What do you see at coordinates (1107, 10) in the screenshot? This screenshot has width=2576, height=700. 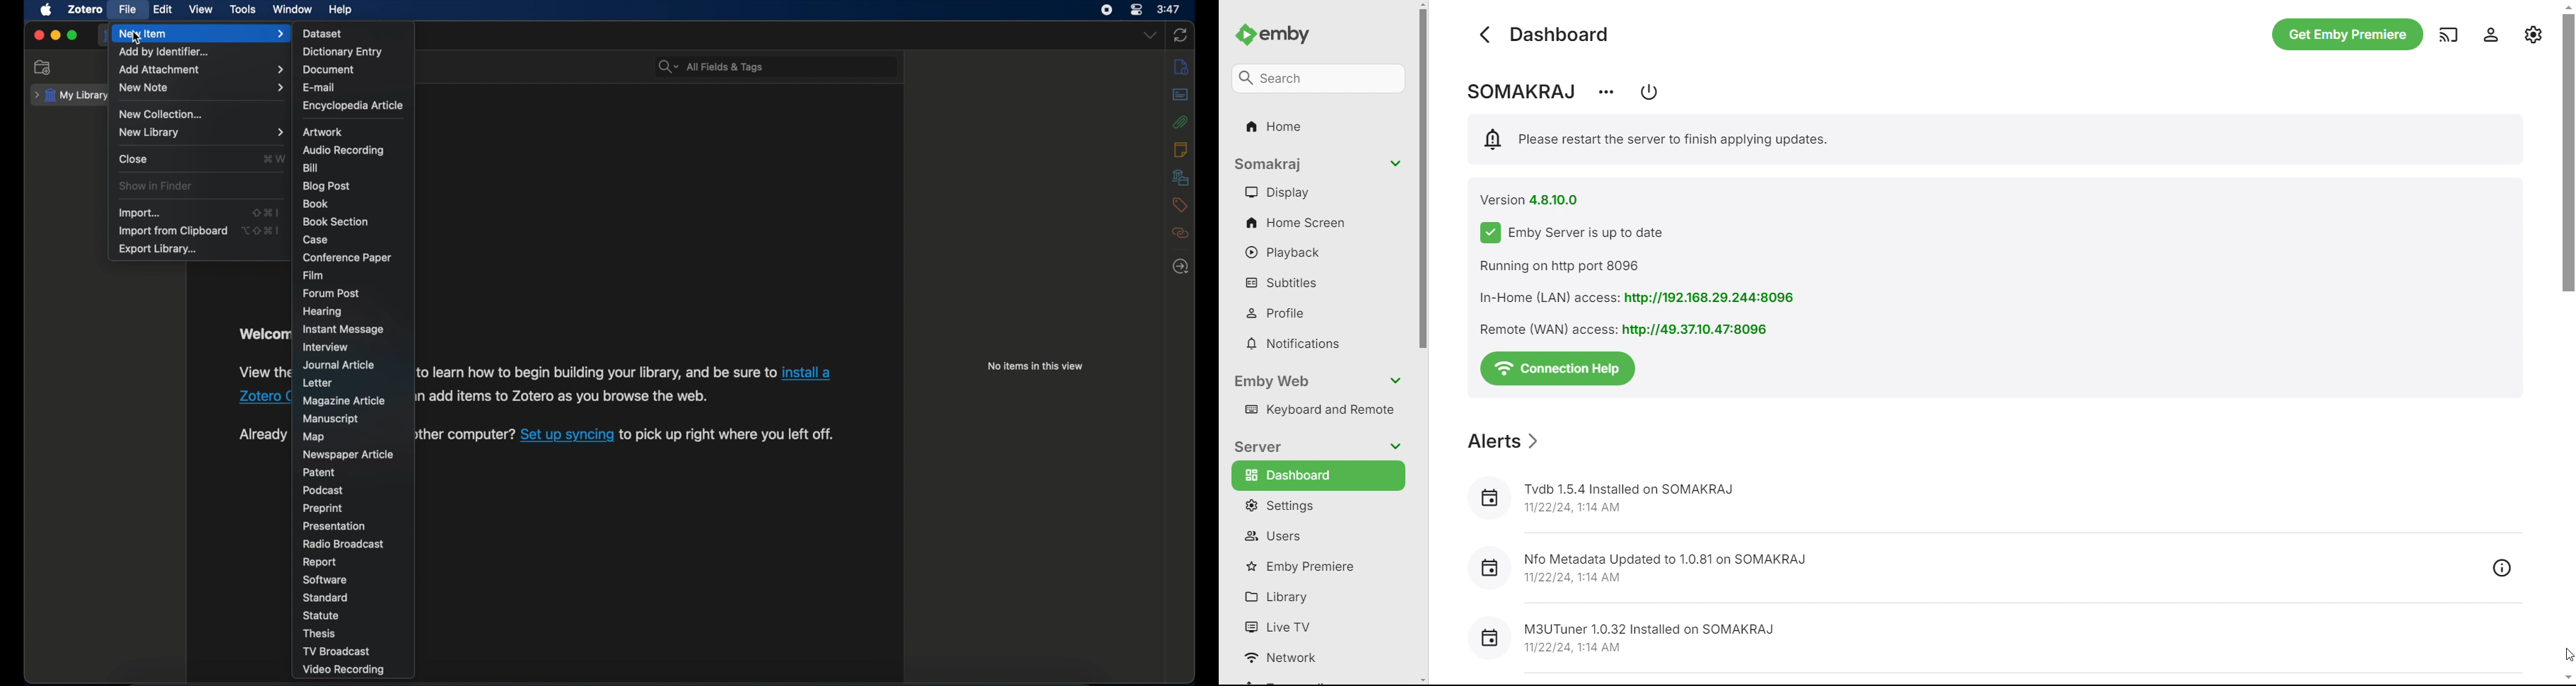 I see `screen recorder` at bounding box center [1107, 10].